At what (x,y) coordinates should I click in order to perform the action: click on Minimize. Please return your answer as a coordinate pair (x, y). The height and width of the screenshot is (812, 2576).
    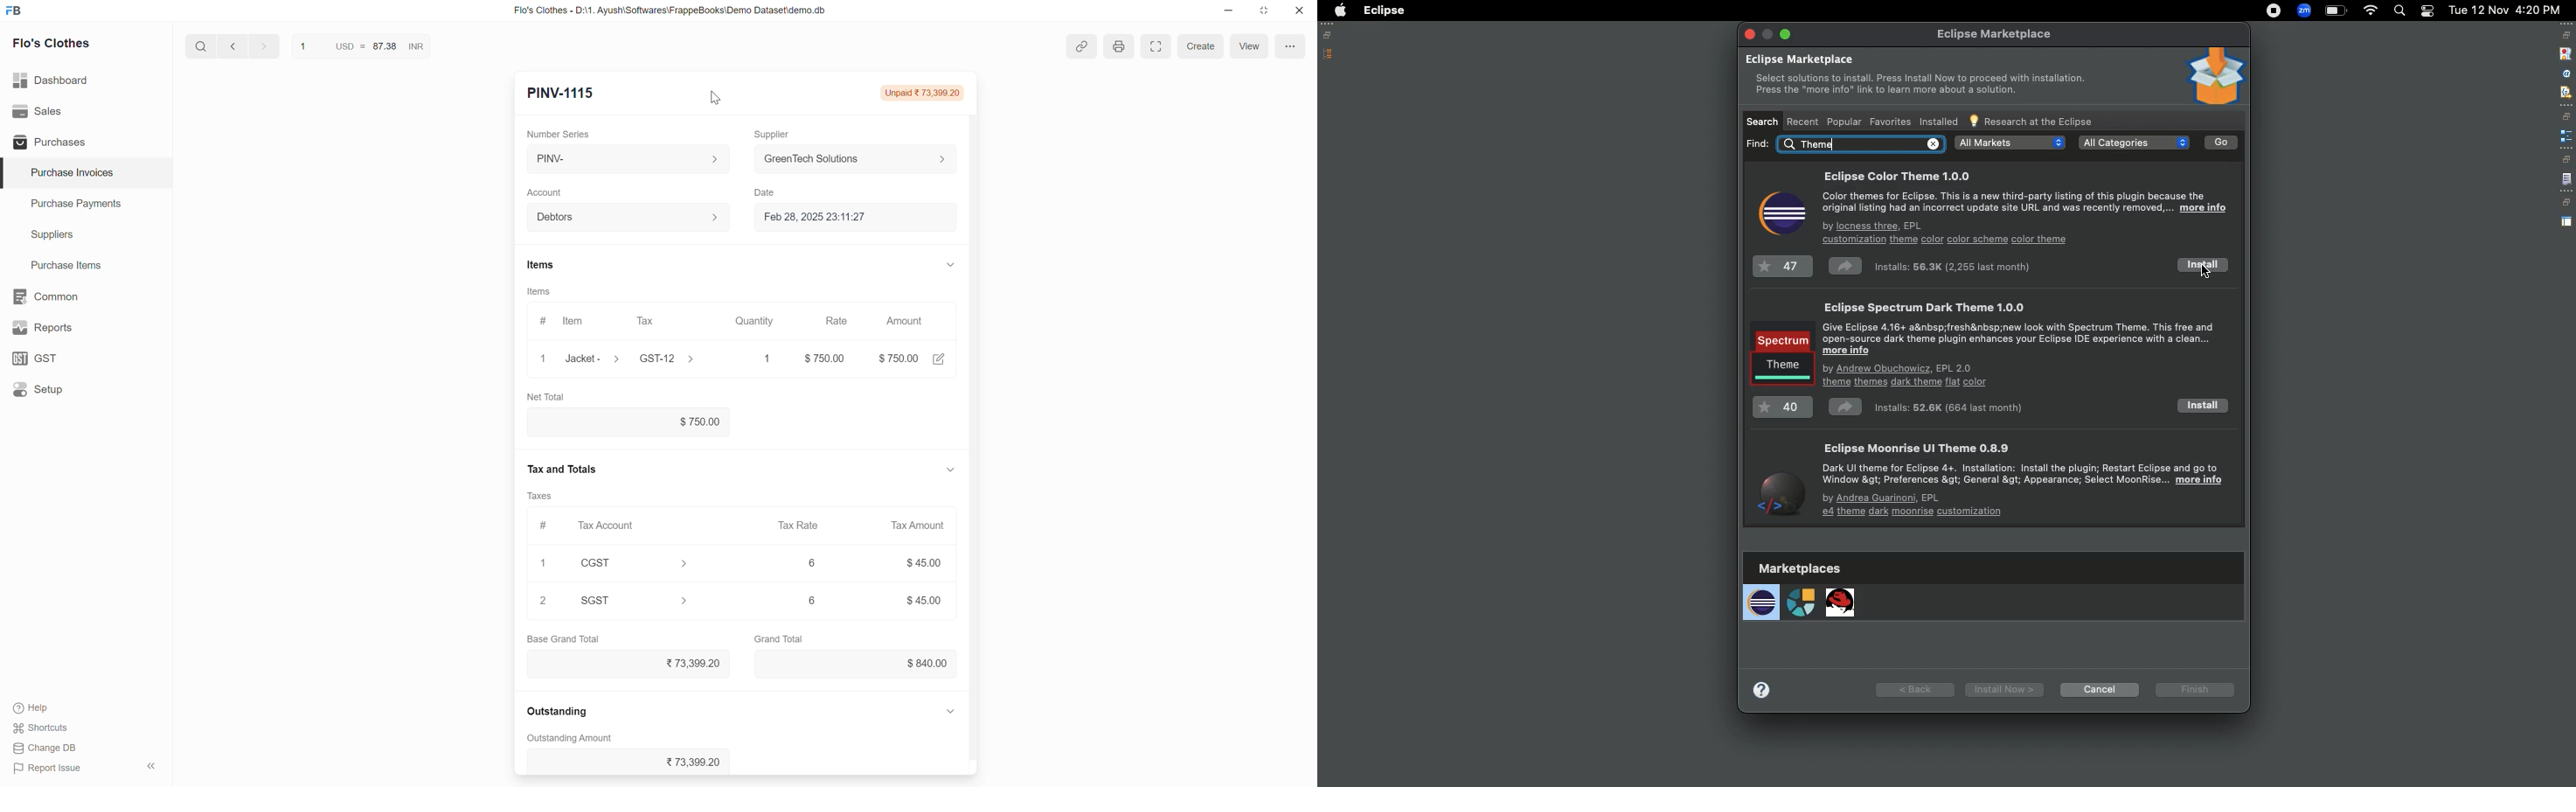
    Looking at the image, I should click on (1229, 11).